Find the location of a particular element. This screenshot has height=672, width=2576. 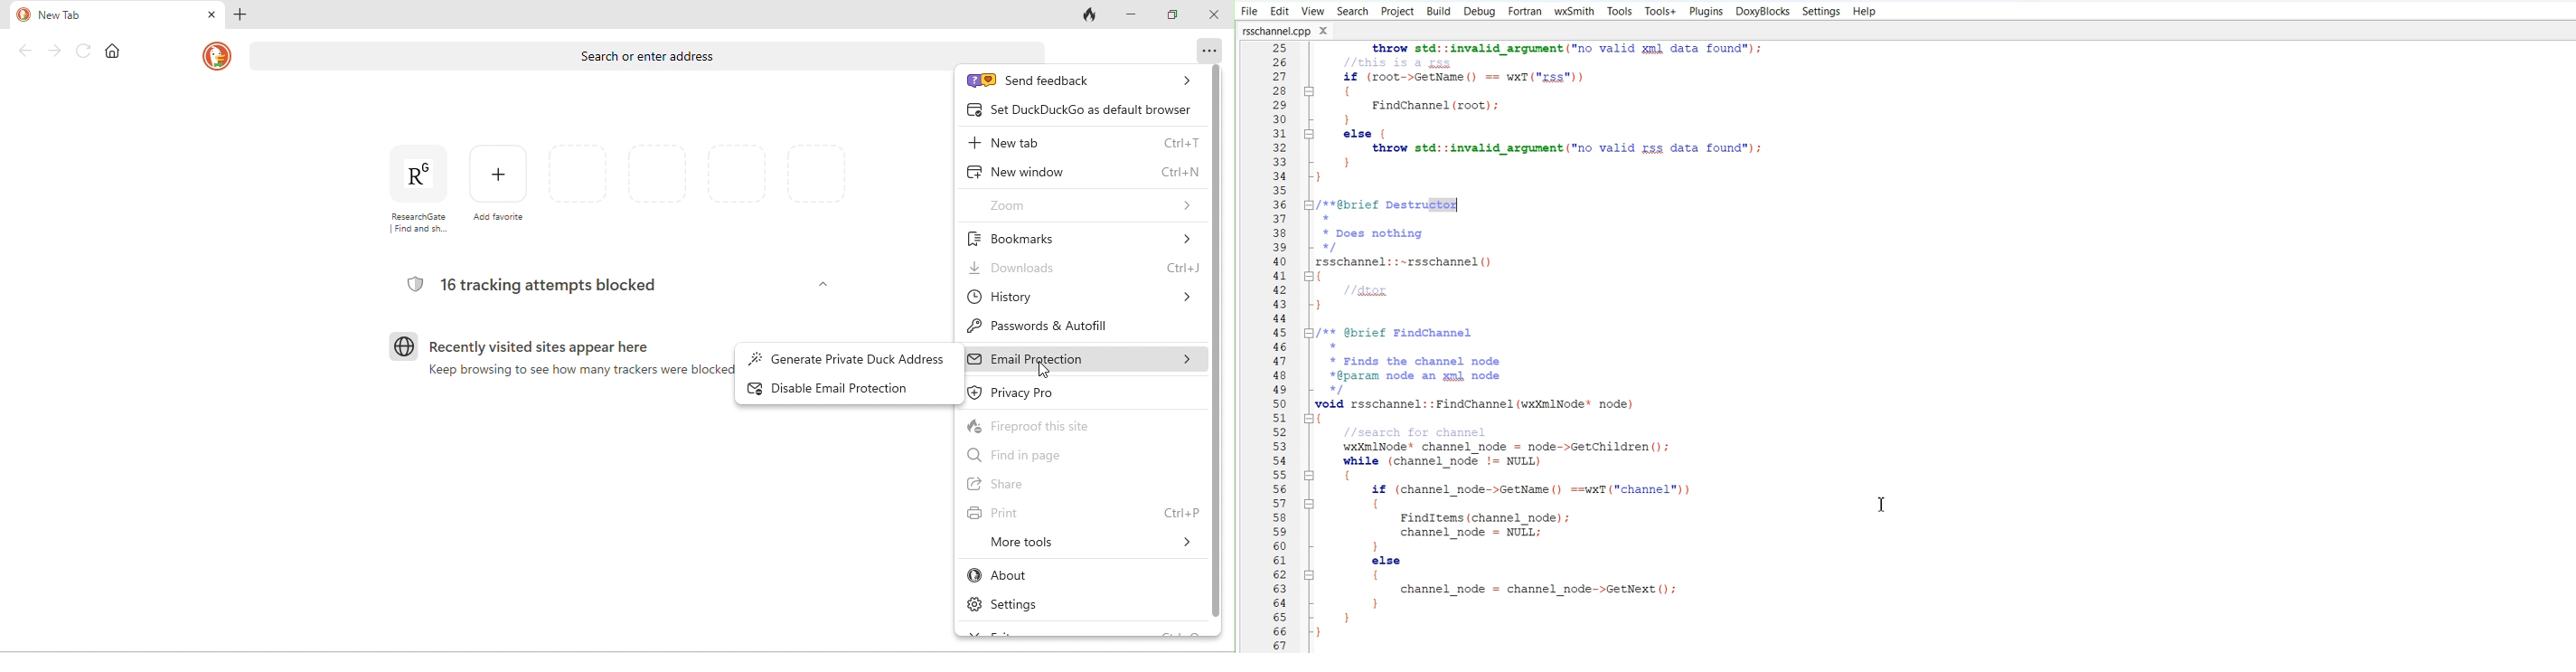

settings is located at coordinates (1020, 602).